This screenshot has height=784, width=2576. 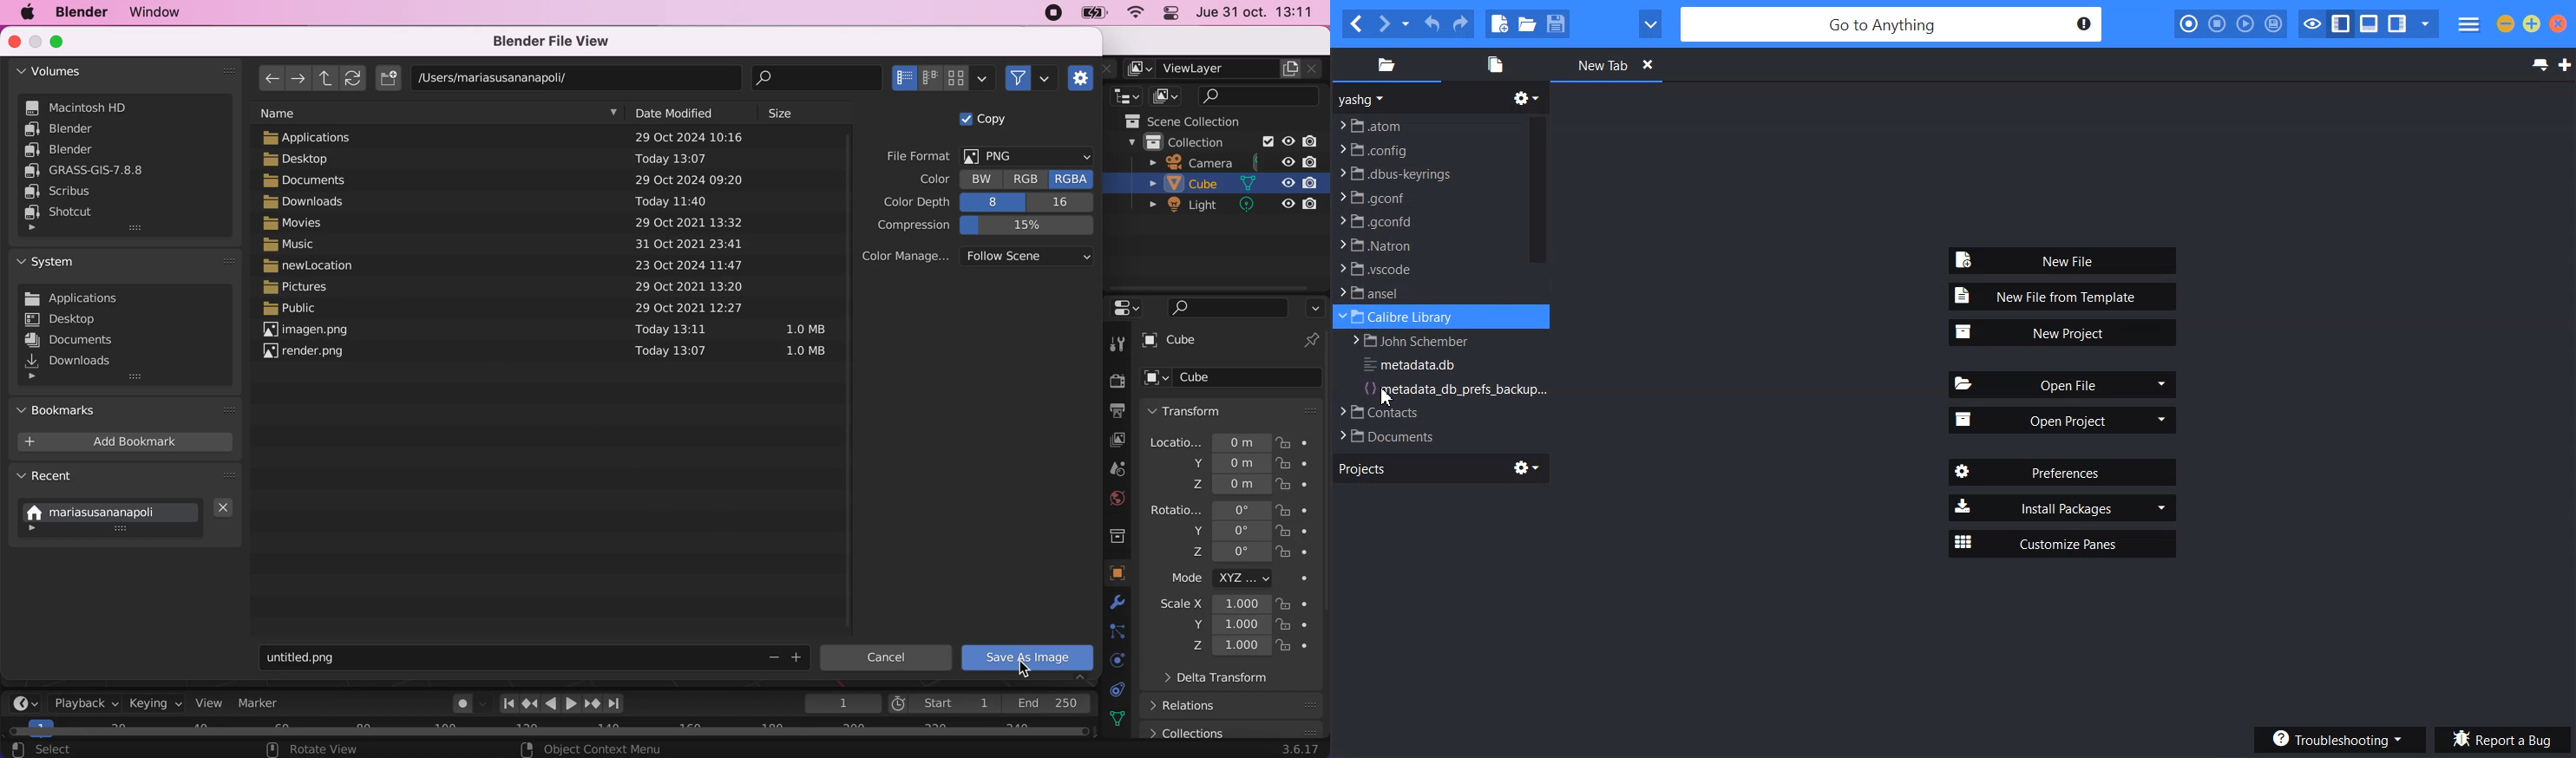 What do you see at coordinates (1261, 14) in the screenshot?
I see `jue 31 oct. 13:11` at bounding box center [1261, 14].